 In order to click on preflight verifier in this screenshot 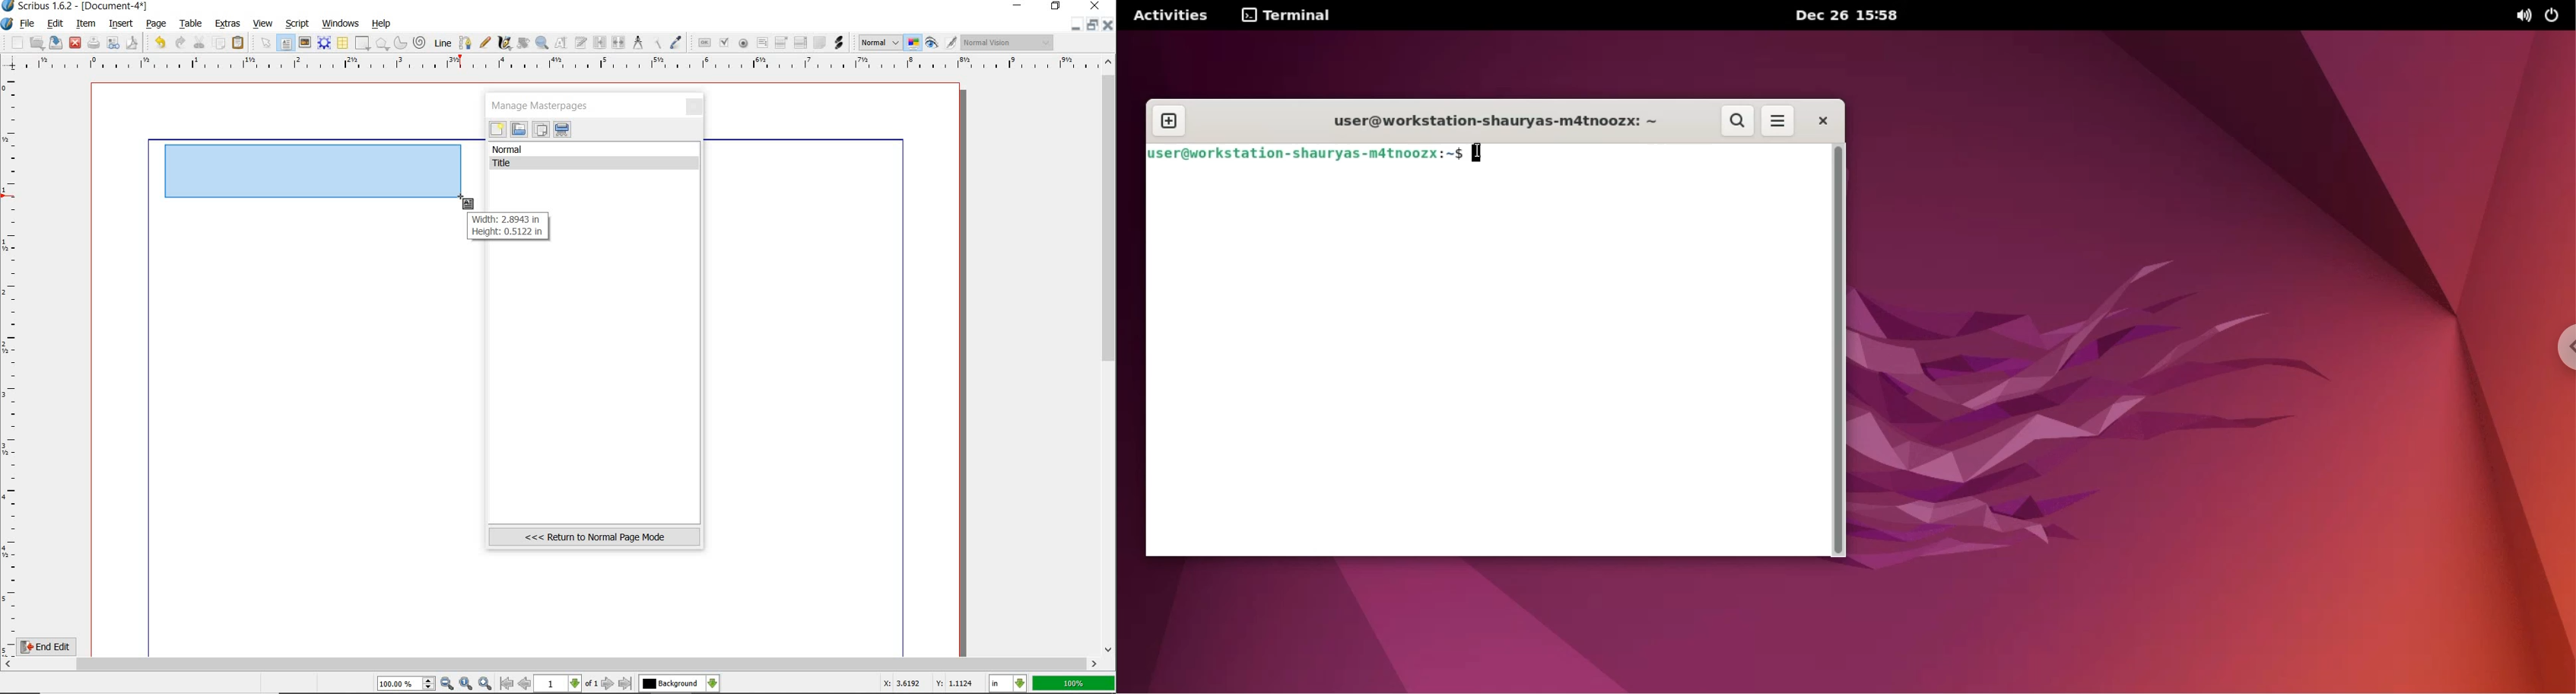, I will do `click(114, 44)`.